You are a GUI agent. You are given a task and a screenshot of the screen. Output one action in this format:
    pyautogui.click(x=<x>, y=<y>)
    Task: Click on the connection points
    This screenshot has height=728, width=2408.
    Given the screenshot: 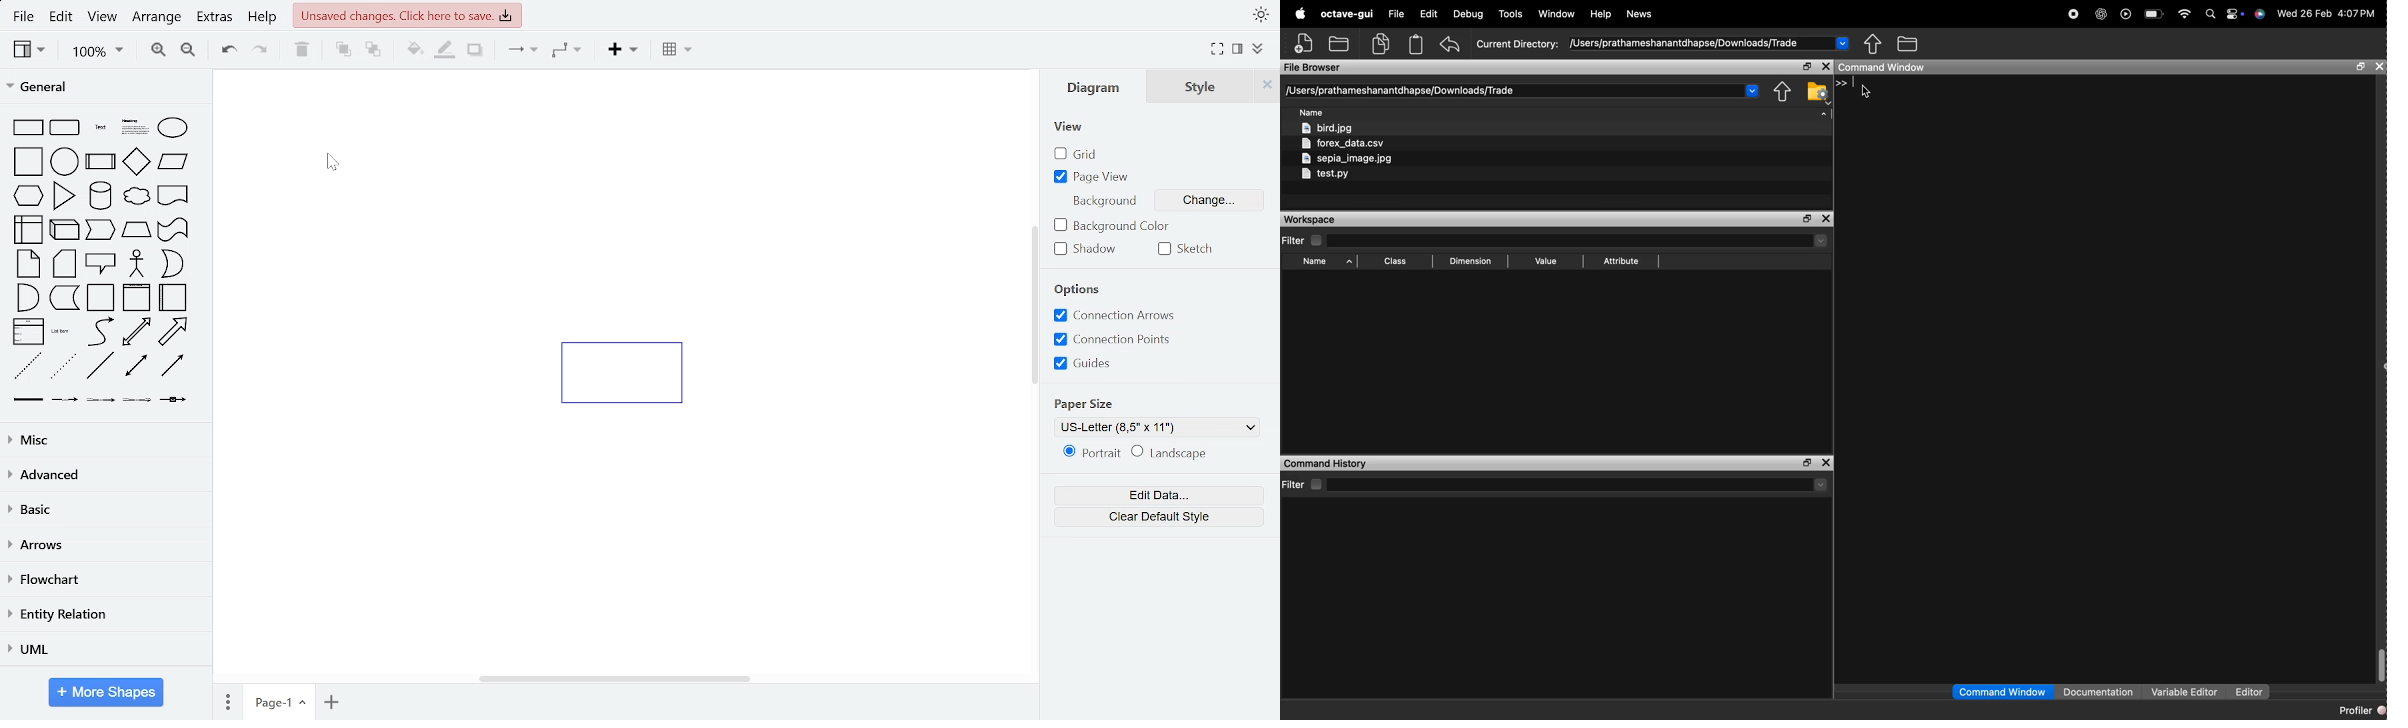 What is the action you would take?
    pyautogui.click(x=1114, y=339)
    